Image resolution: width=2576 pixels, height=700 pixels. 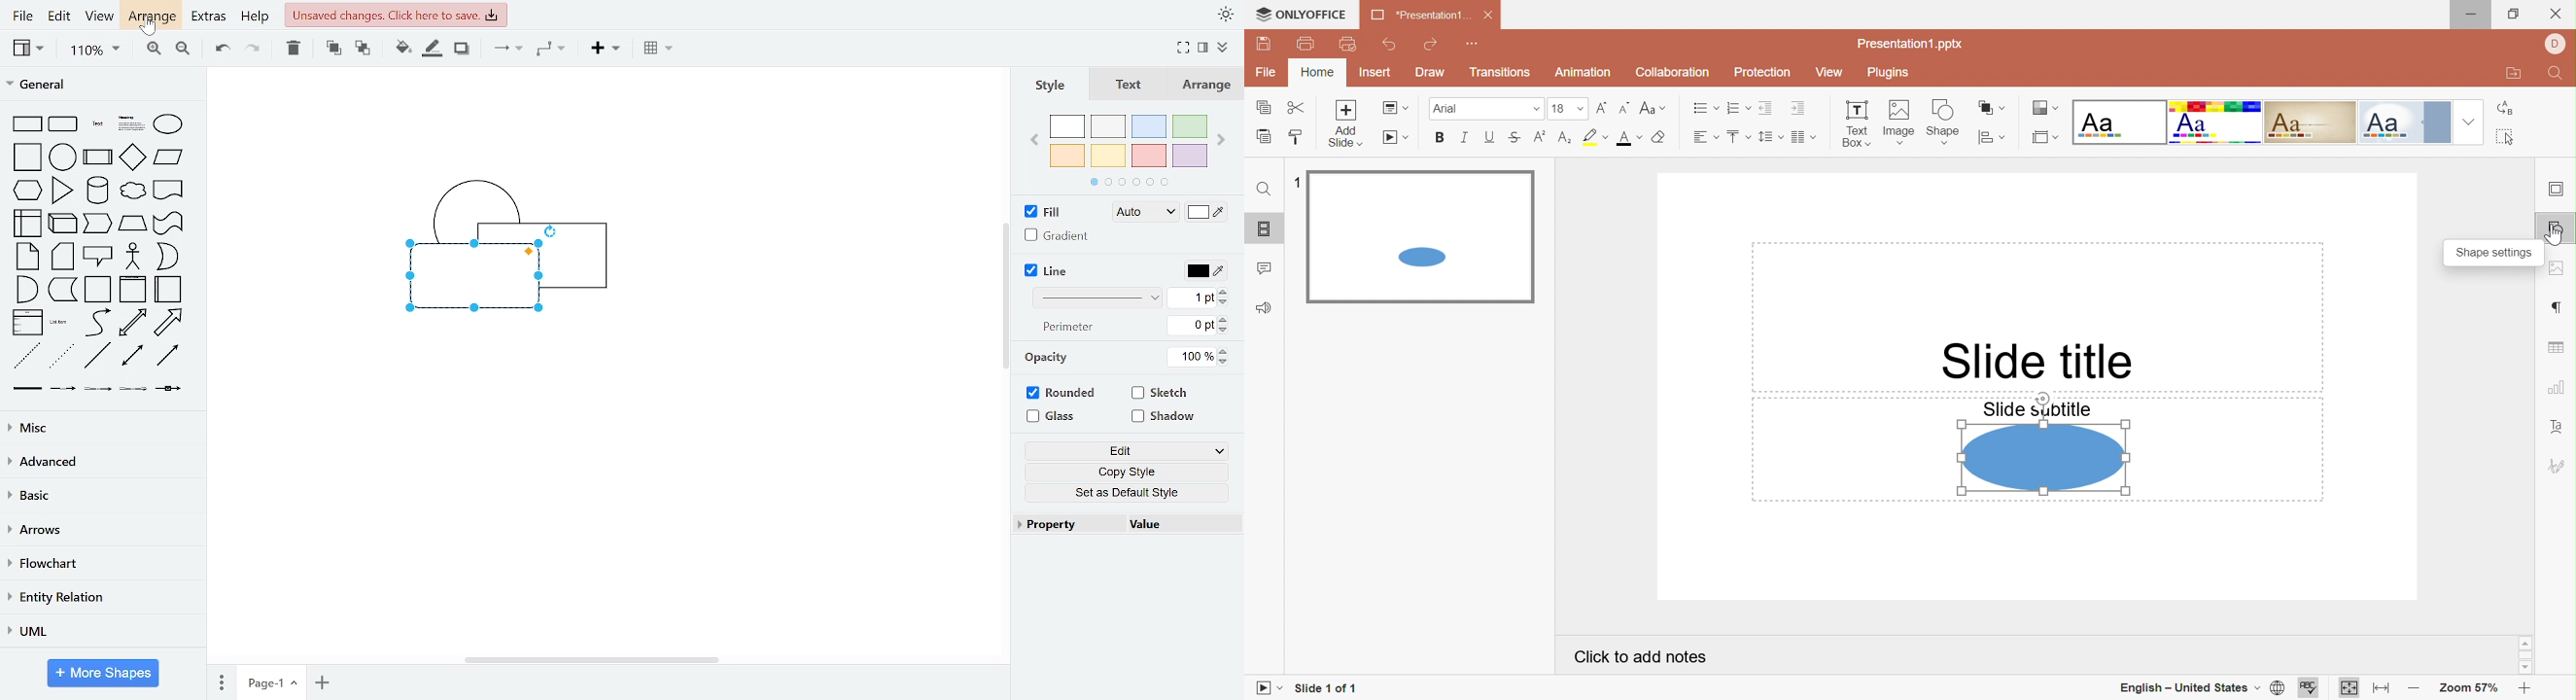 I want to click on Insert columns, so click(x=1805, y=138).